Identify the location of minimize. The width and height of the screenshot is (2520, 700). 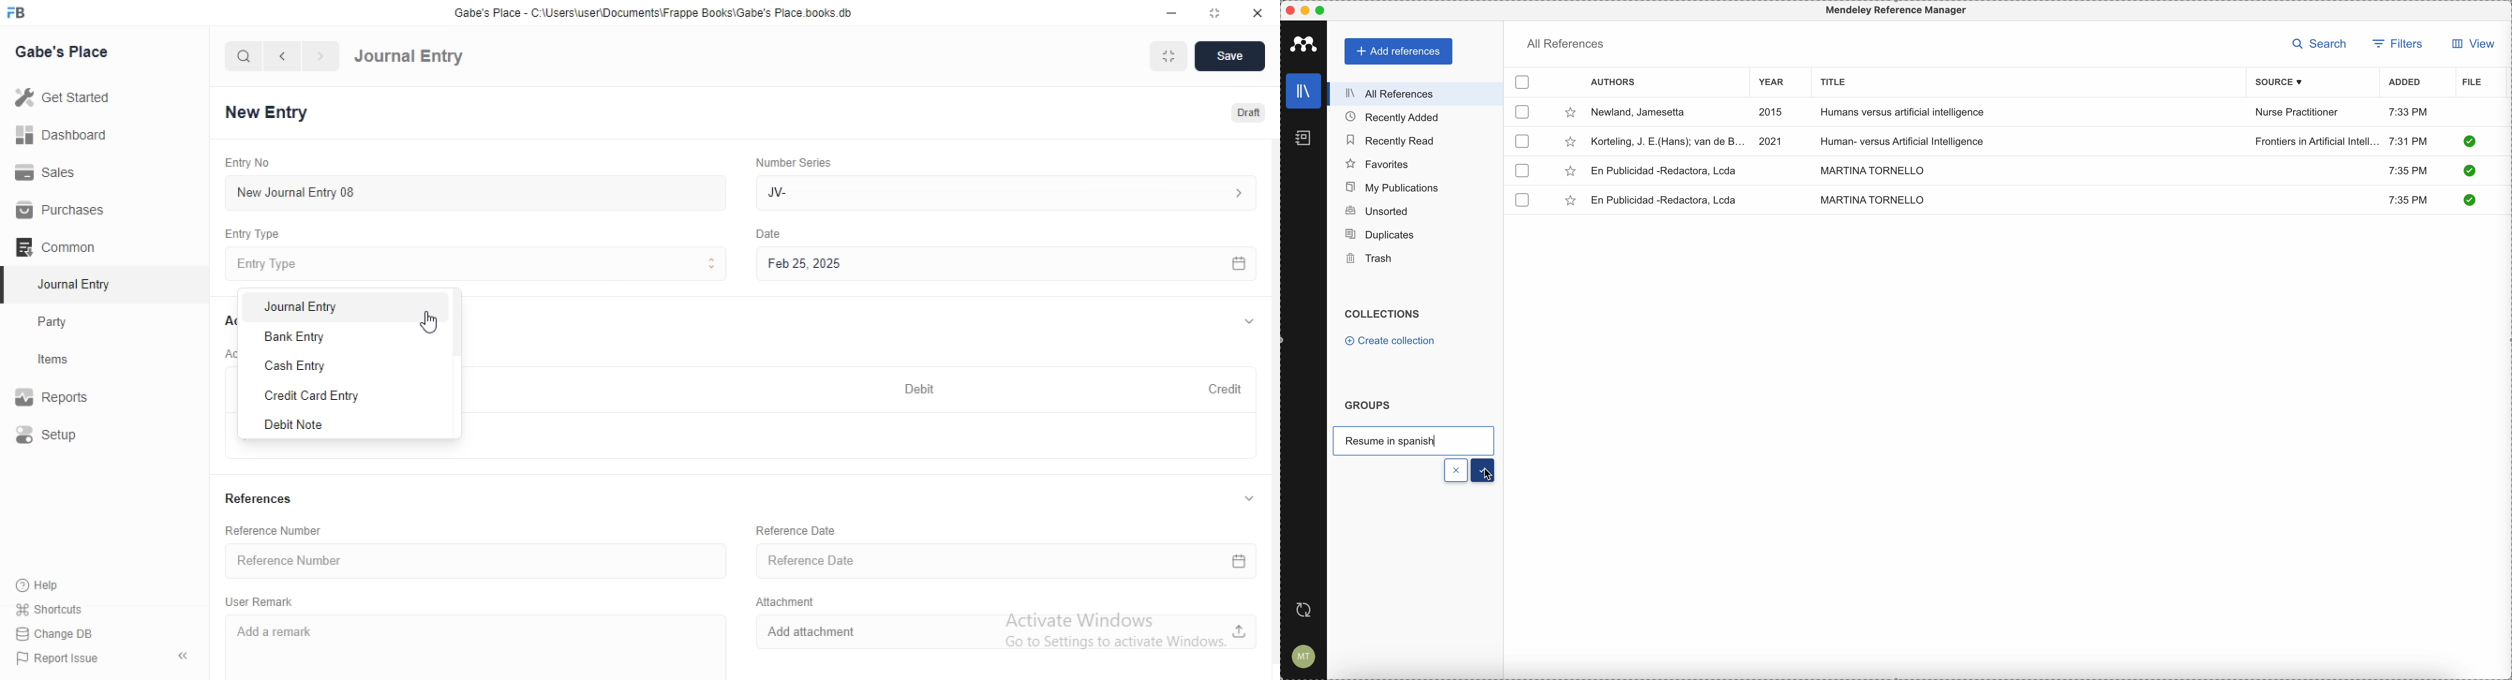
(1307, 11).